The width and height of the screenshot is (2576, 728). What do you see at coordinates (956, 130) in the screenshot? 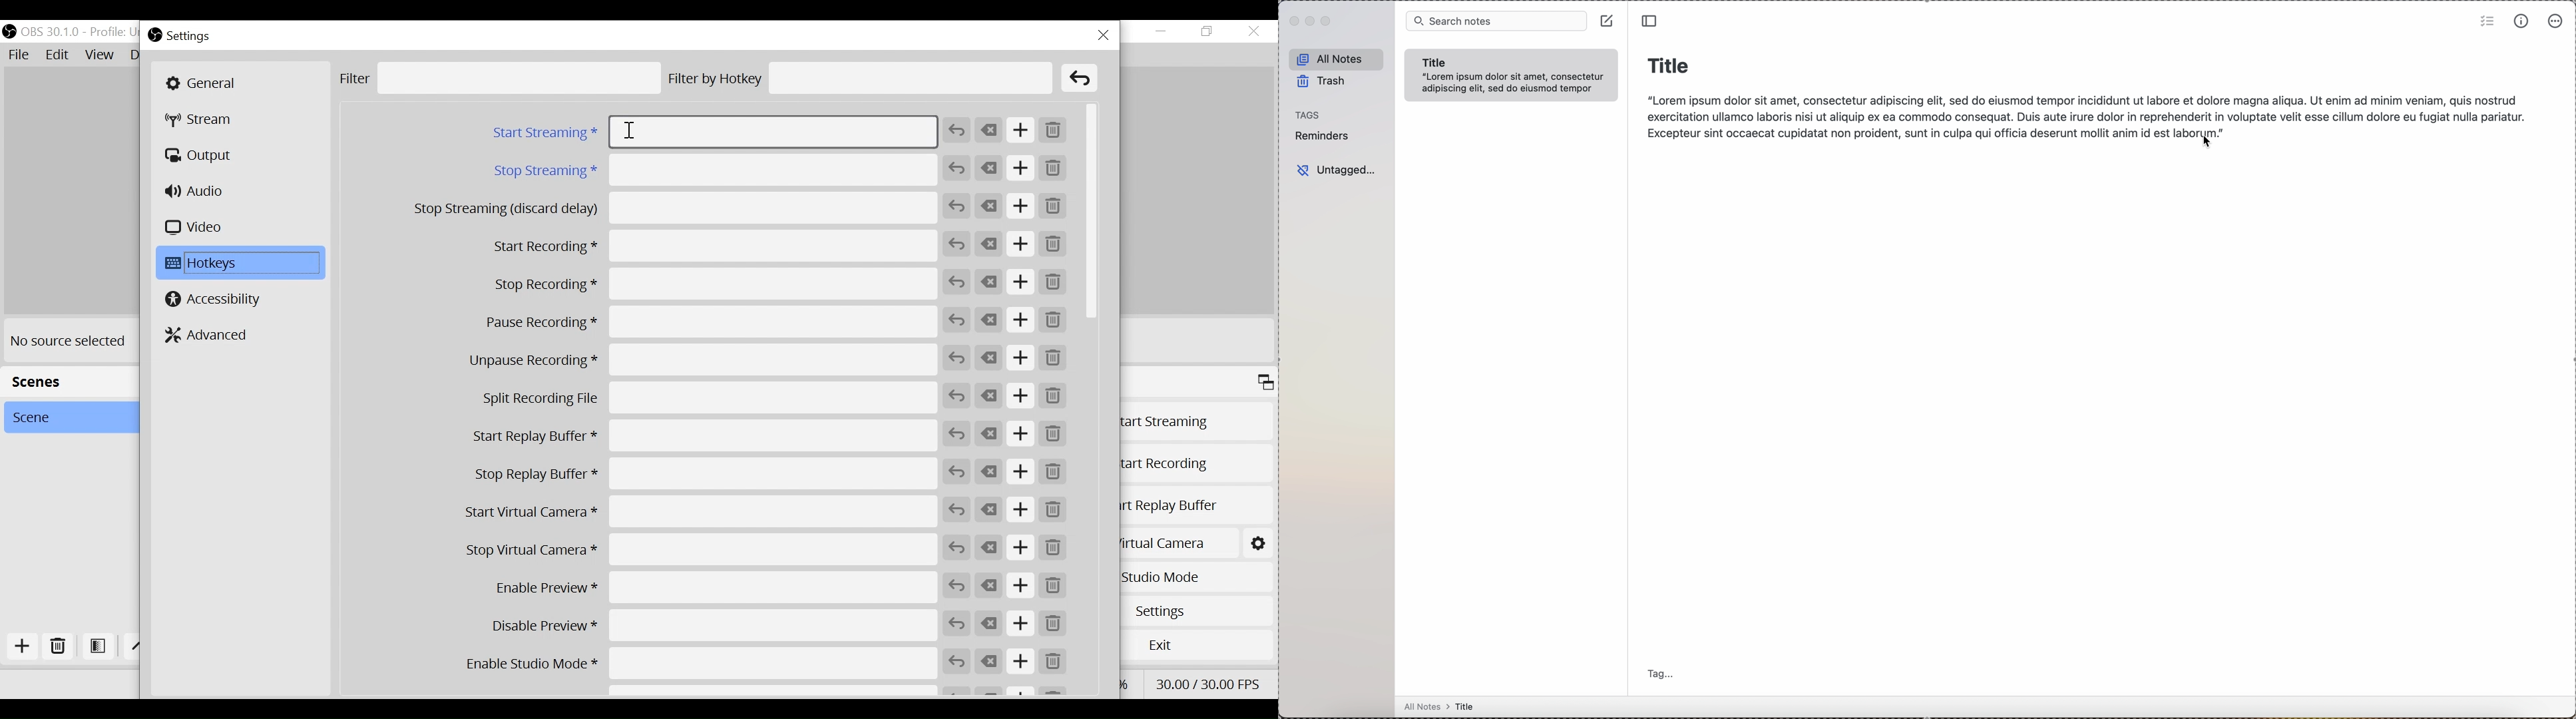
I see `Revert` at bounding box center [956, 130].